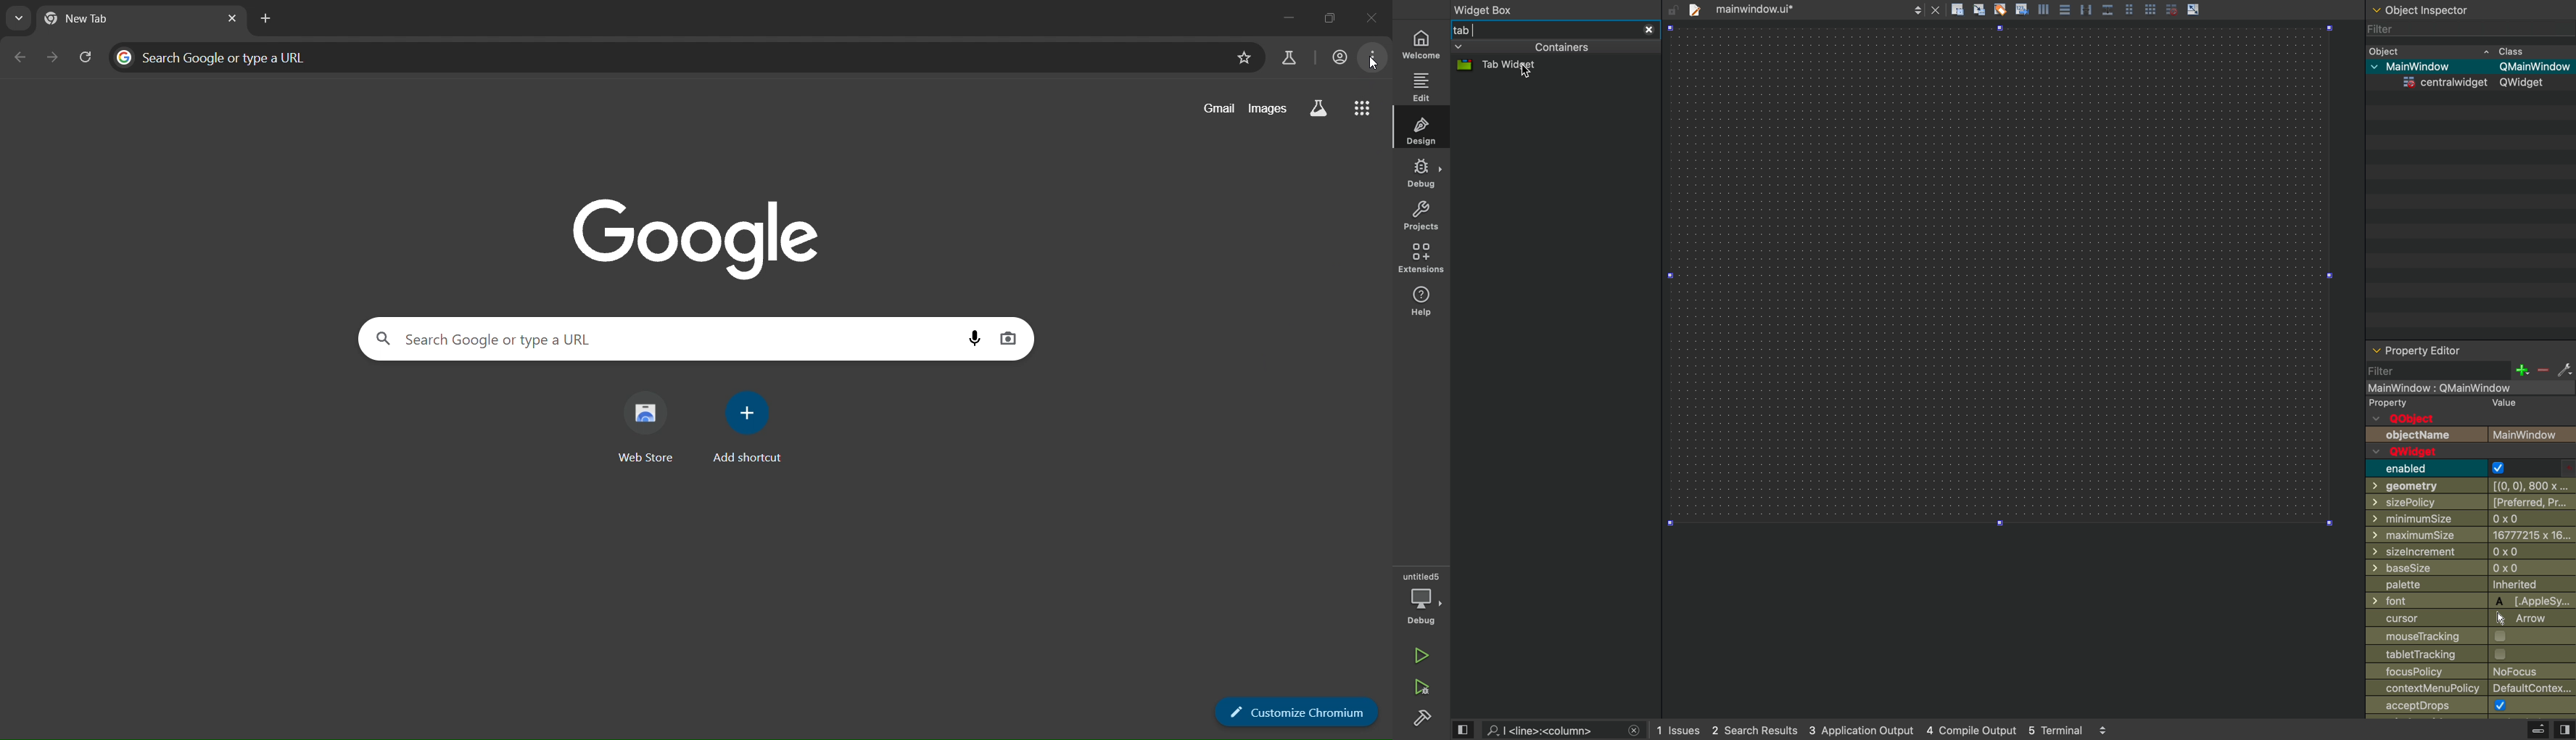  Describe the element at coordinates (1525, 73) in the screenshot. I see `cursor` at that location.